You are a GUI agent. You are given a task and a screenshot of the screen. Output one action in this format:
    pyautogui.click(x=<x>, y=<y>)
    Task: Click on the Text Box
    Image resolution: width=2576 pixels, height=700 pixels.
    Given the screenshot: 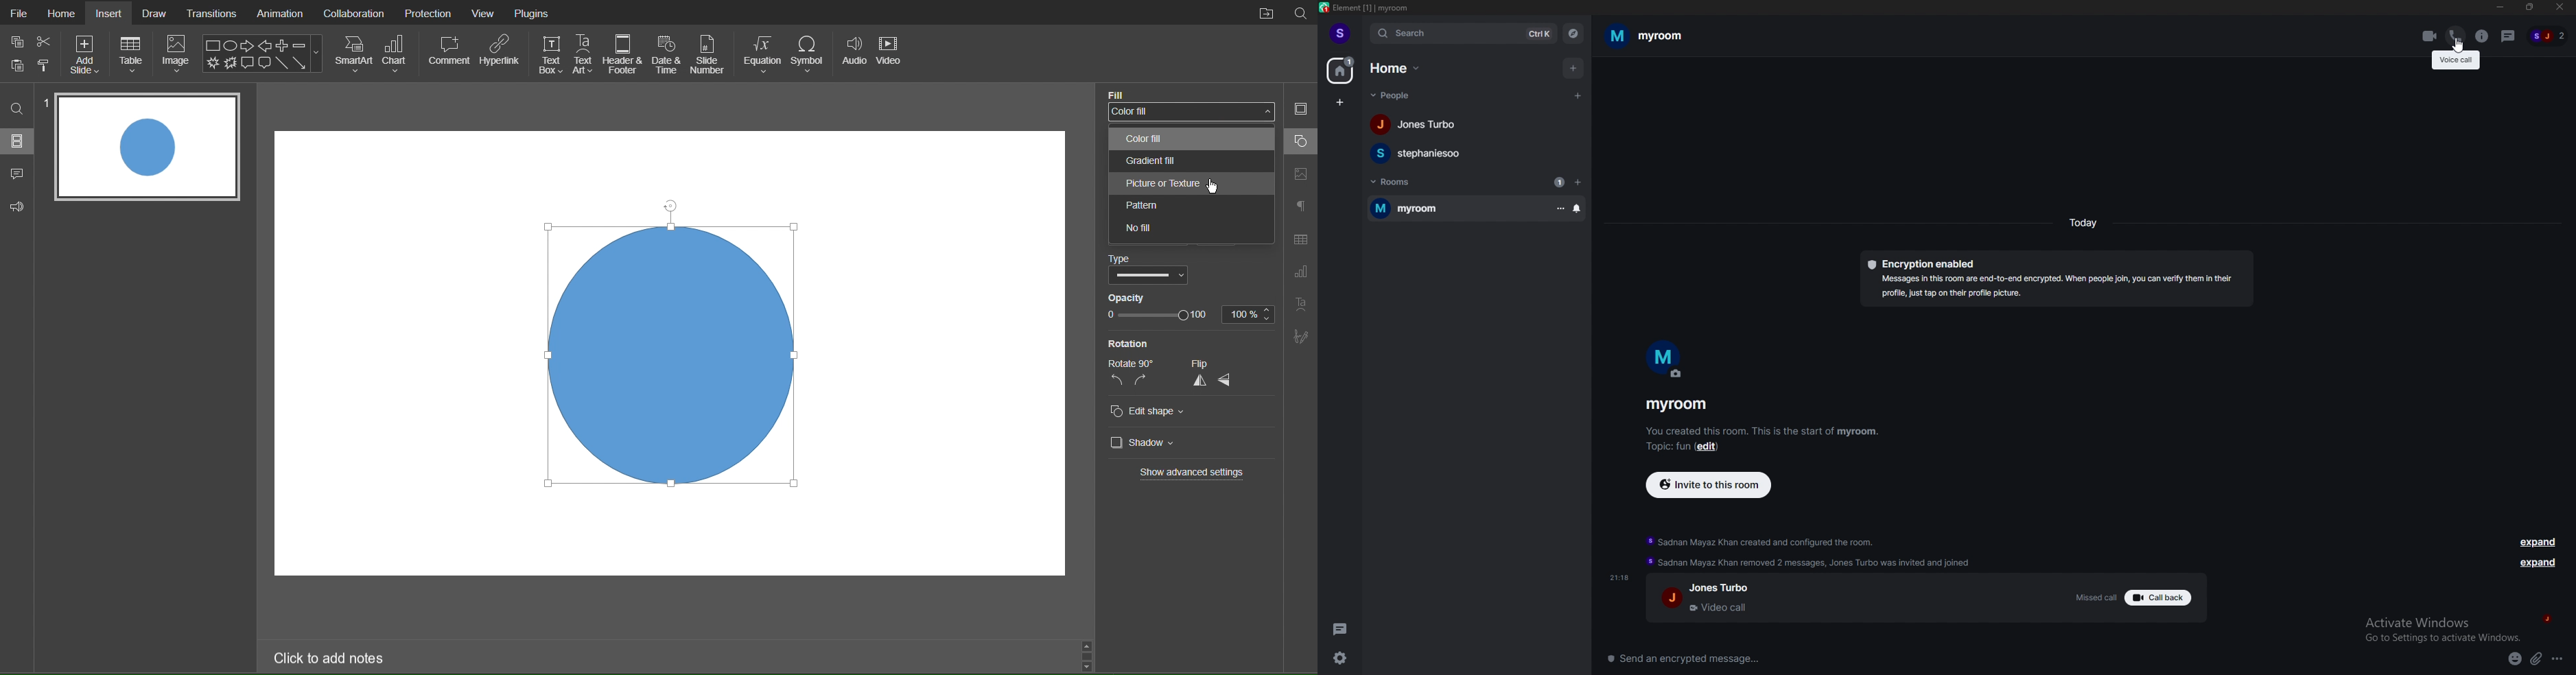 What is the action you would take?
    pyautogui.click(x=550, y=54)
    